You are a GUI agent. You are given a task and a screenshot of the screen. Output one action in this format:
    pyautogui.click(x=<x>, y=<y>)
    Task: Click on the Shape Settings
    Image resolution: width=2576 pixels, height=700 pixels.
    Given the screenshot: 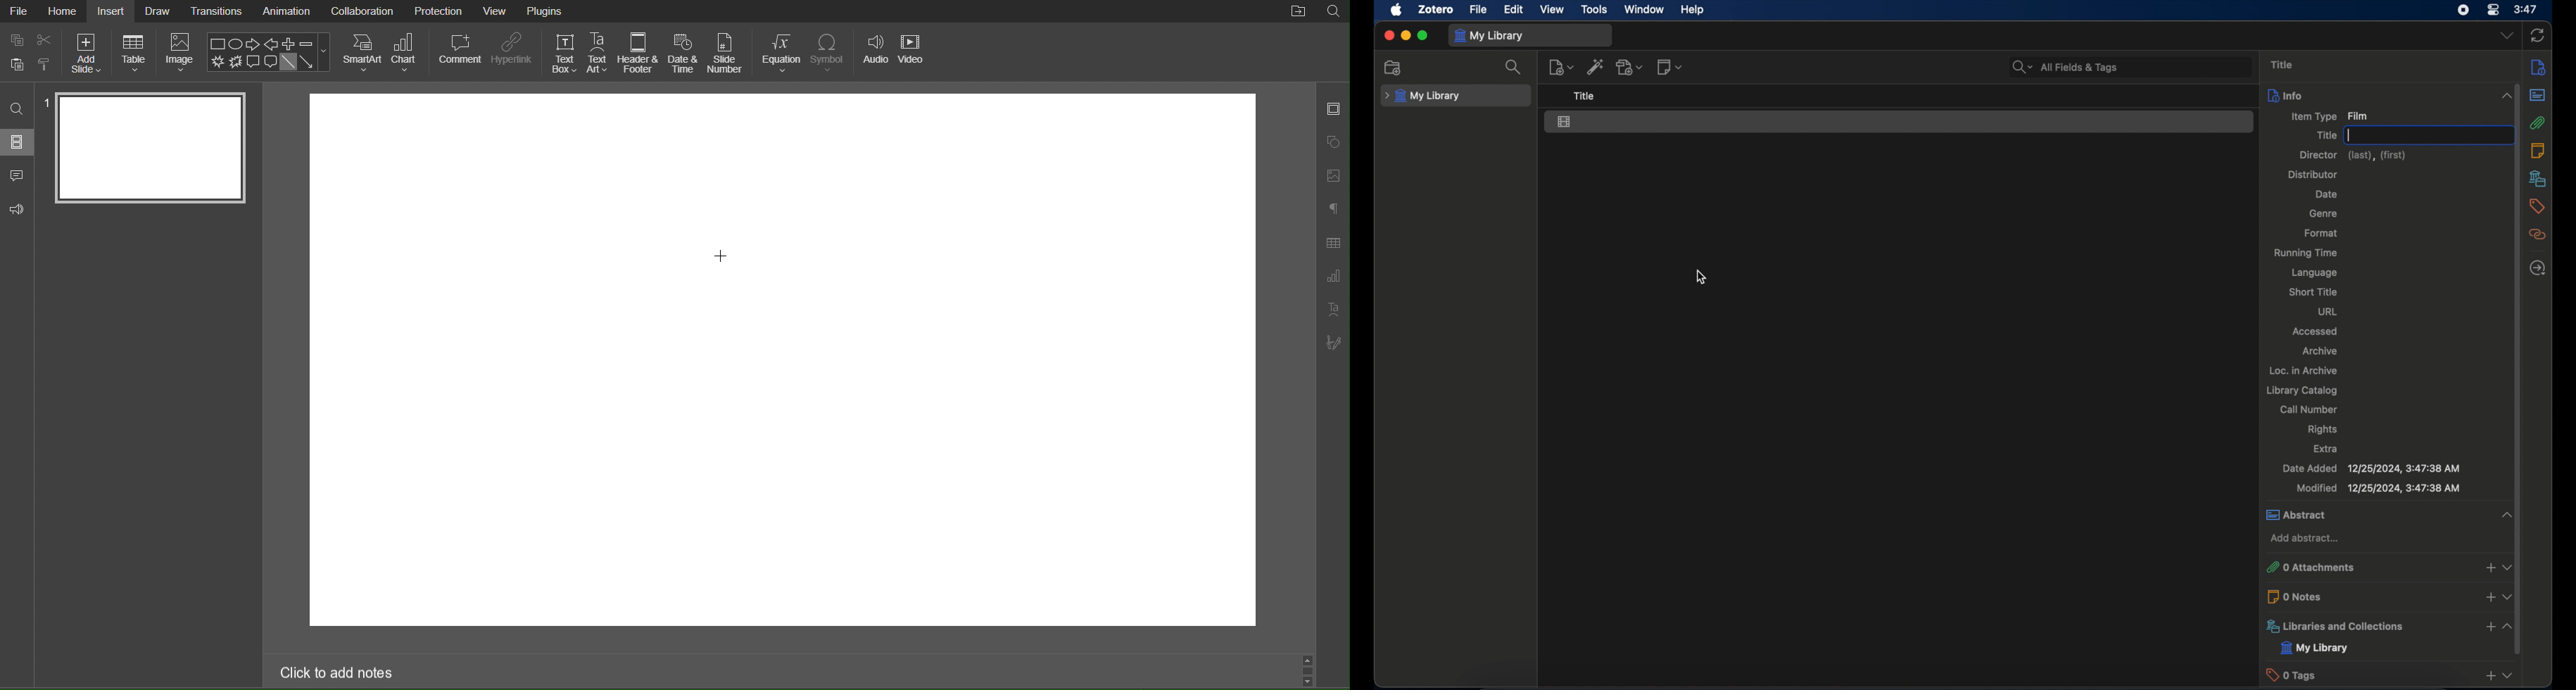 What is the action you would take?
    pyautogui.click(x=1334, y=139)
    